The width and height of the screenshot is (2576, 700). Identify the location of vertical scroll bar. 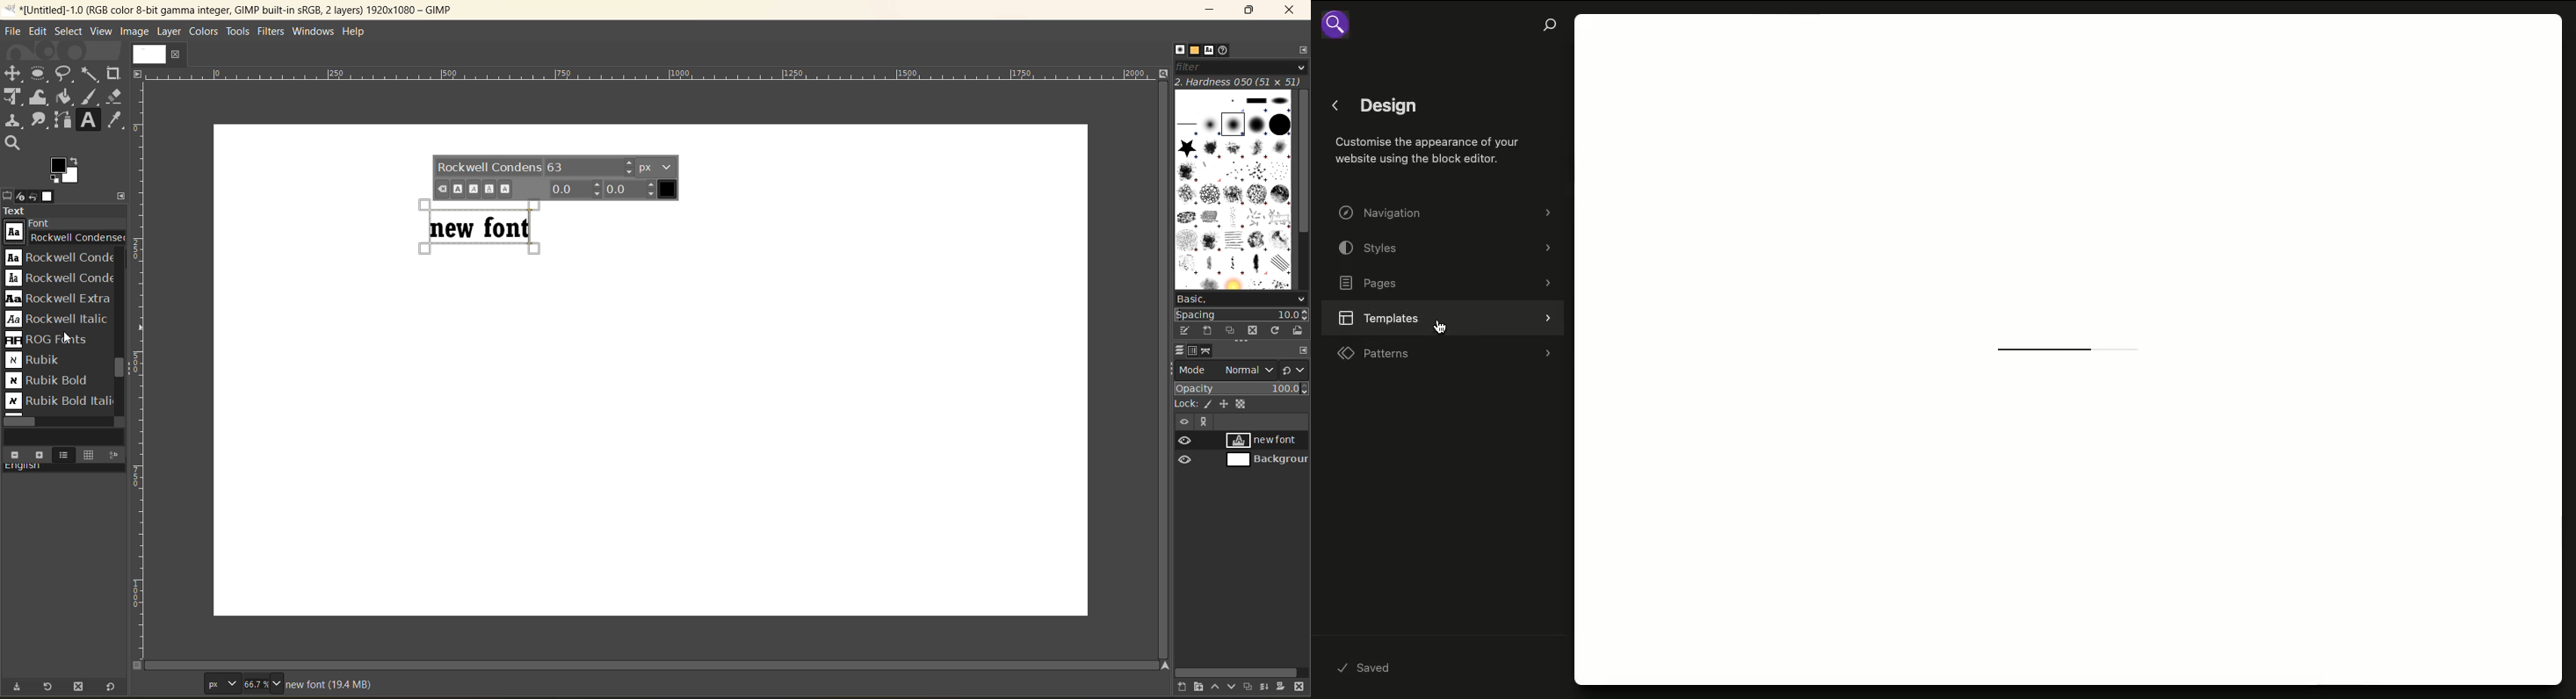
(115, 369).